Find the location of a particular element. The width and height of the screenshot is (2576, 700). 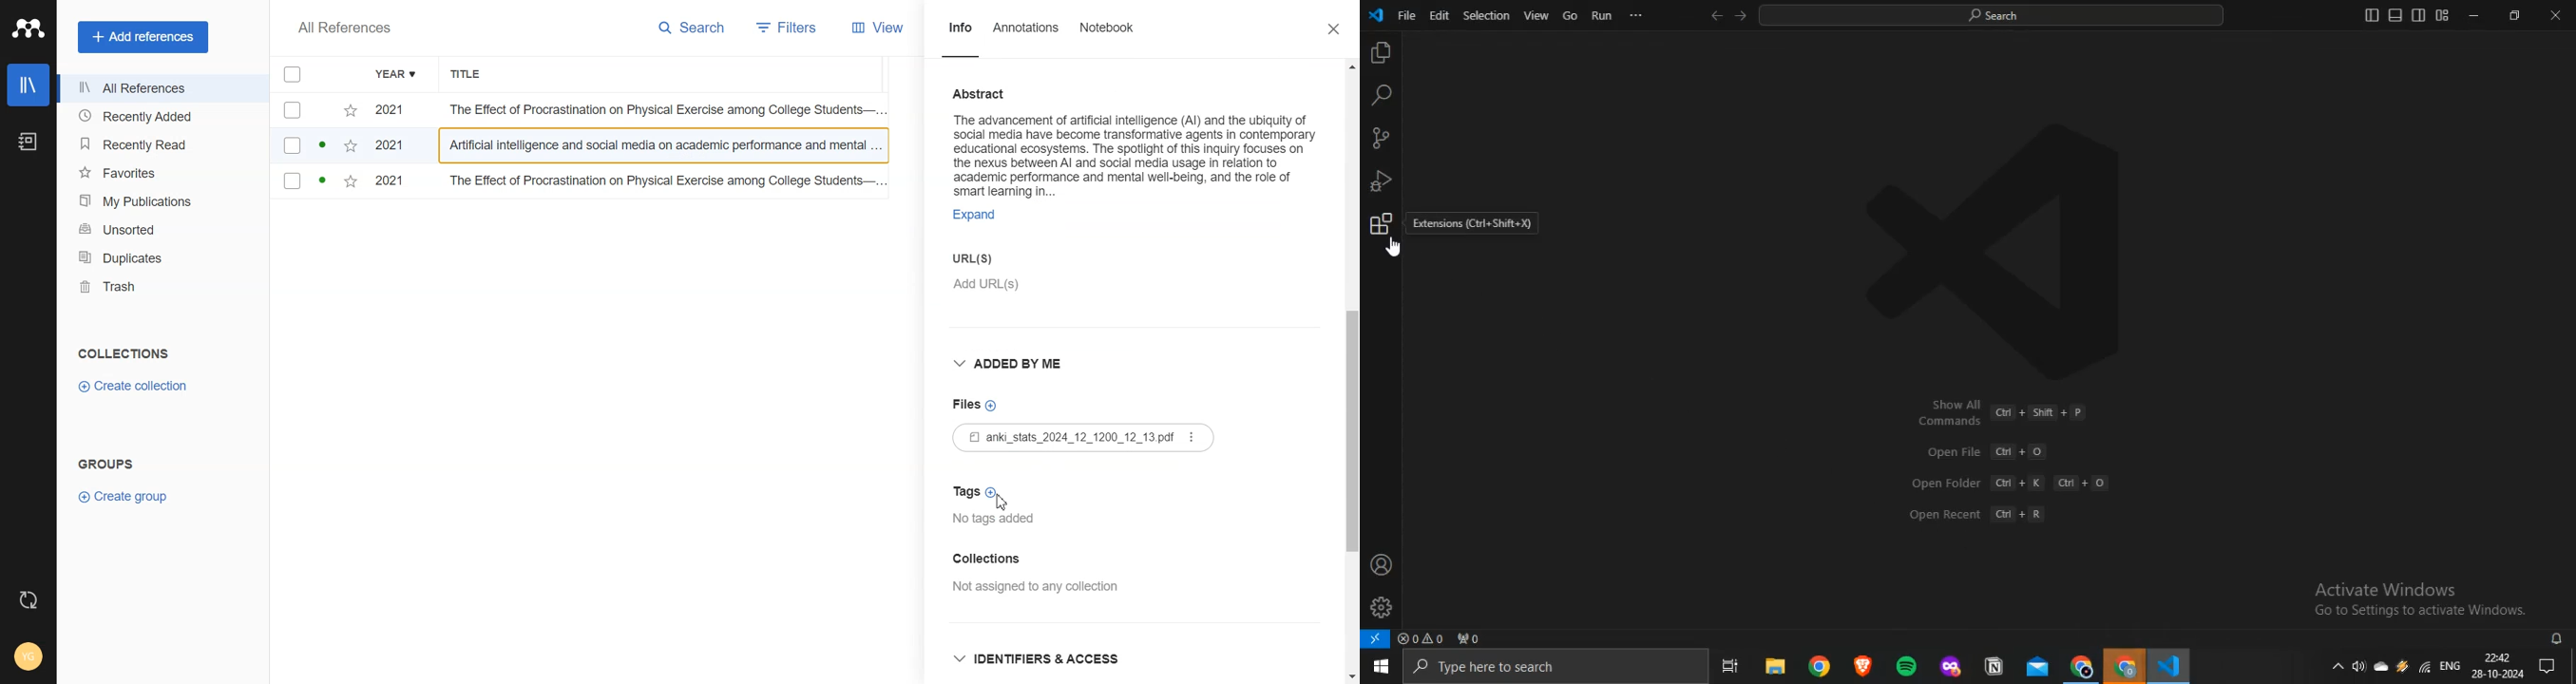

Recently added is located at coordinates (161, 117).